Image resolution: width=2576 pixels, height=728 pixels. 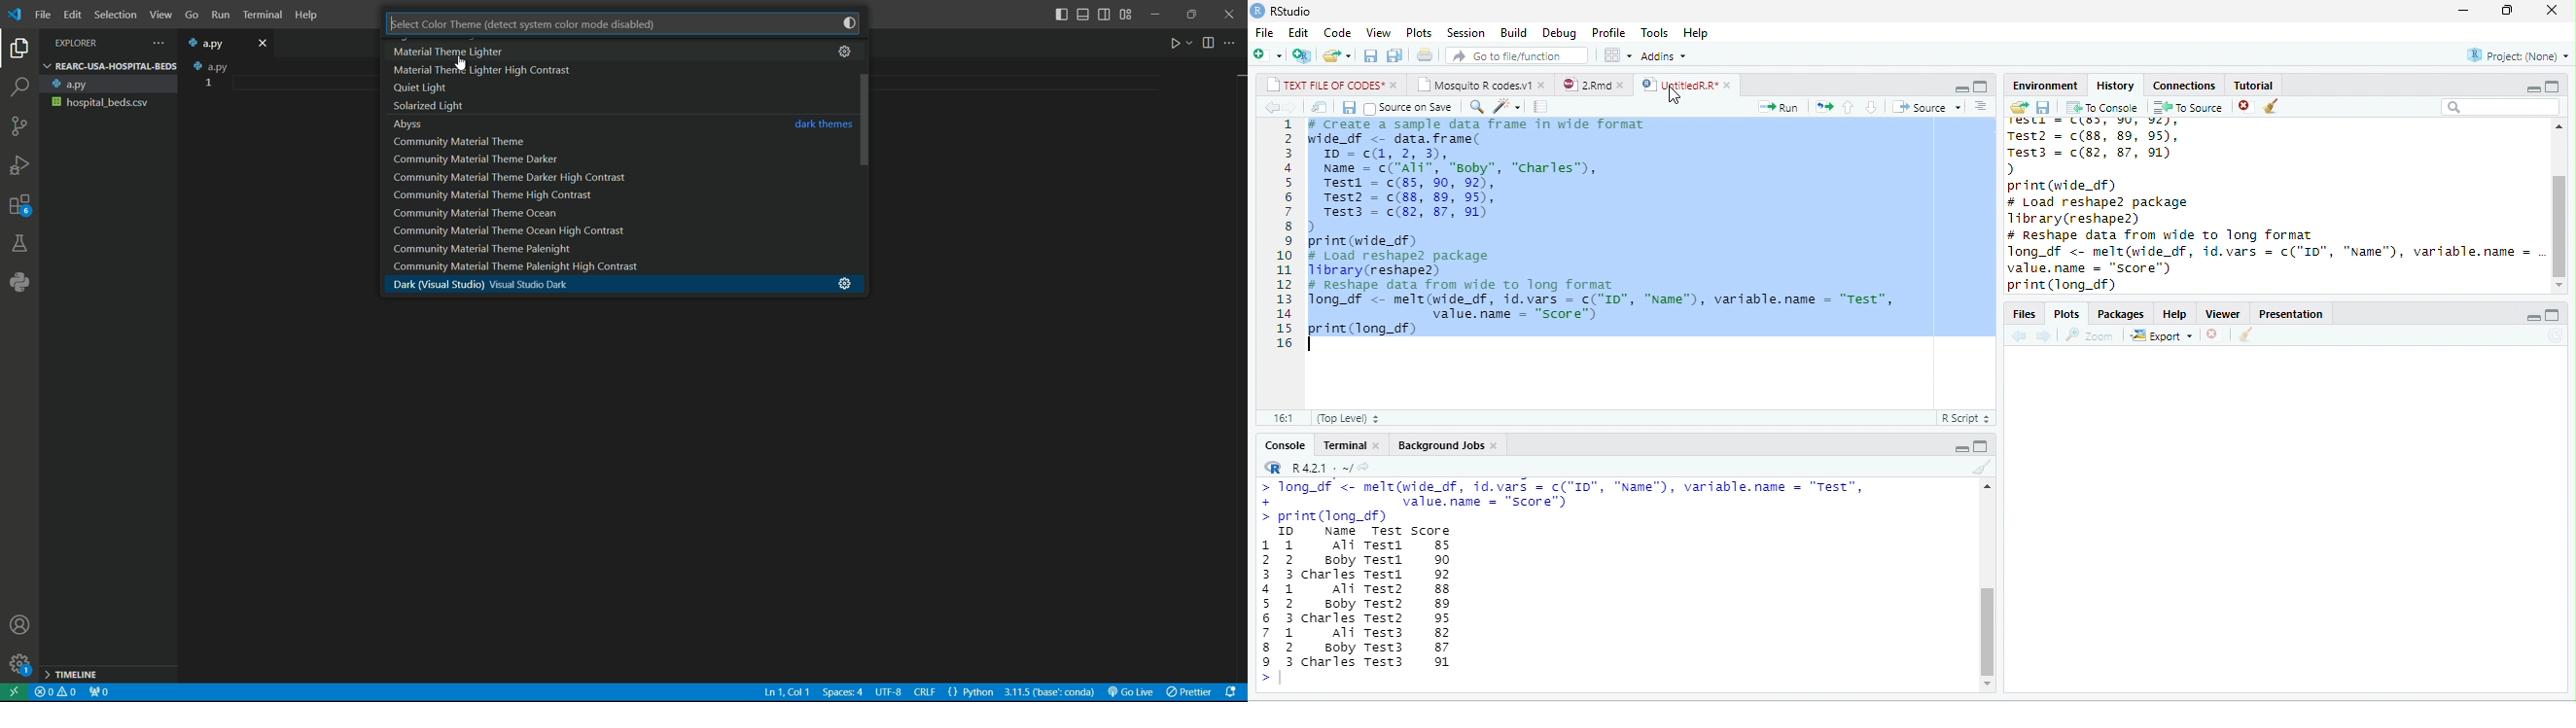 I want to click on minimize, so click(x=1961, y=447).